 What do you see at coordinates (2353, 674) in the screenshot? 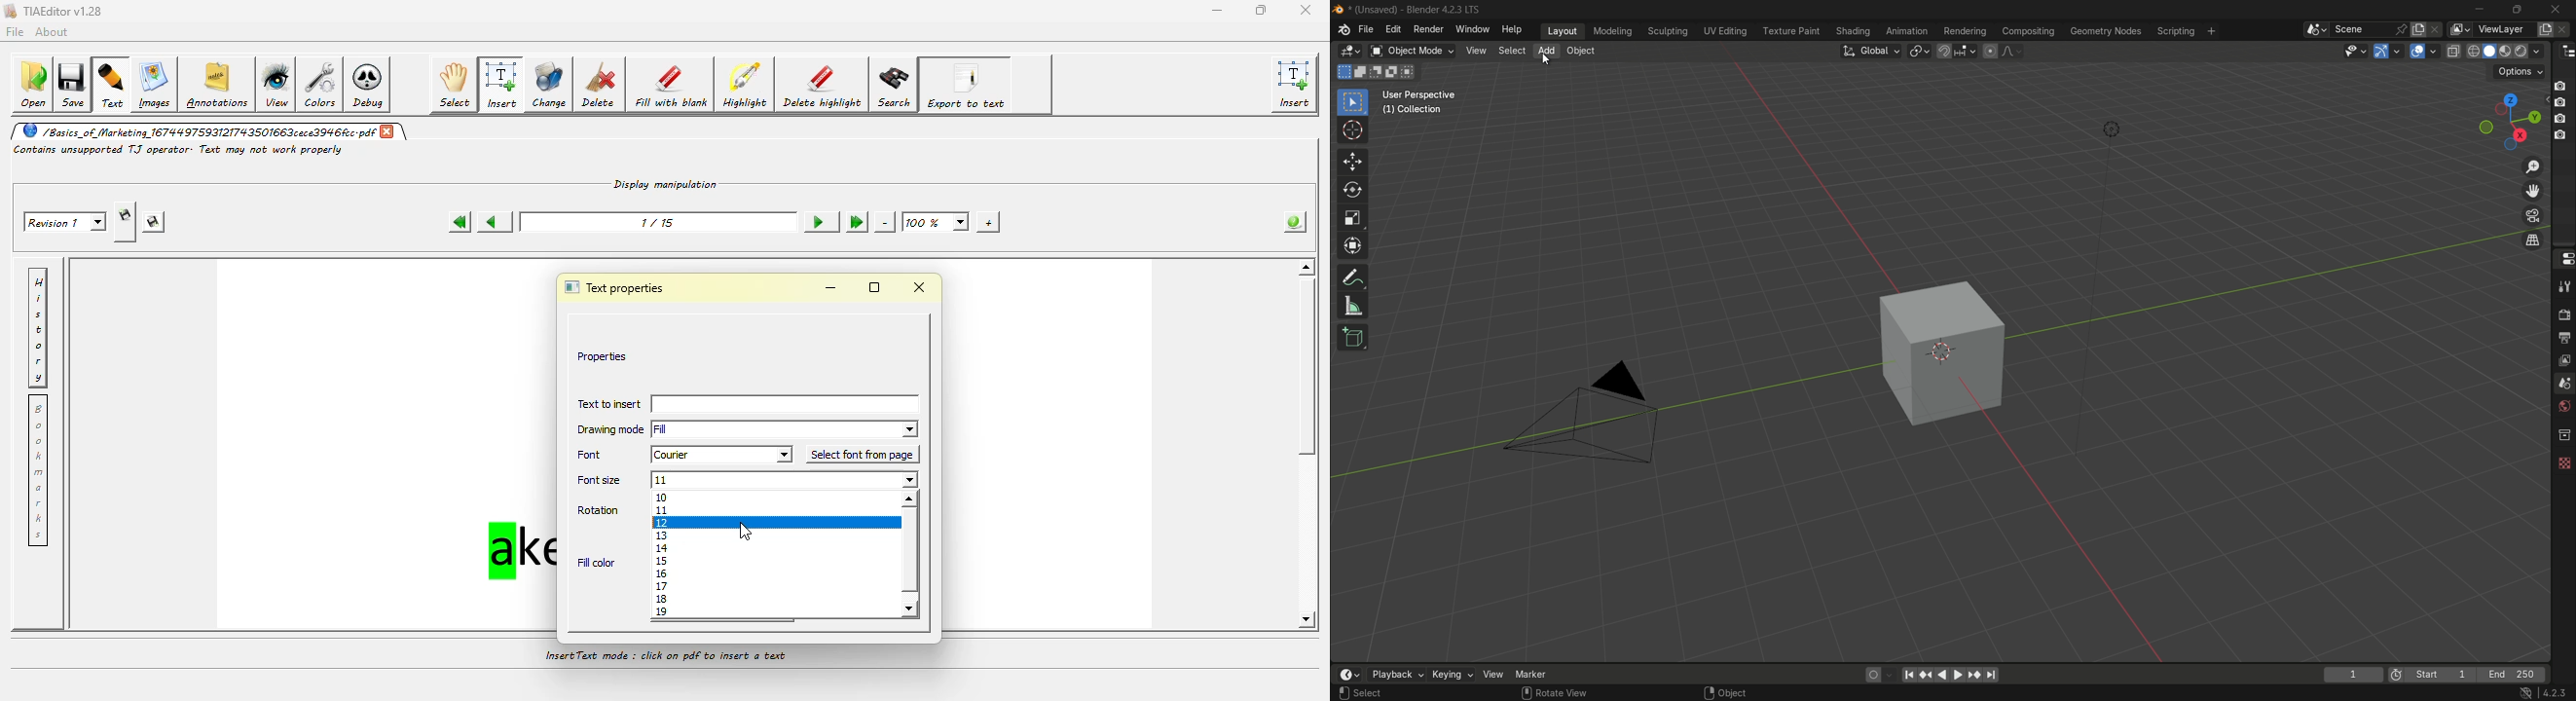
I see `current frame` at bounding box center [2353, 674].